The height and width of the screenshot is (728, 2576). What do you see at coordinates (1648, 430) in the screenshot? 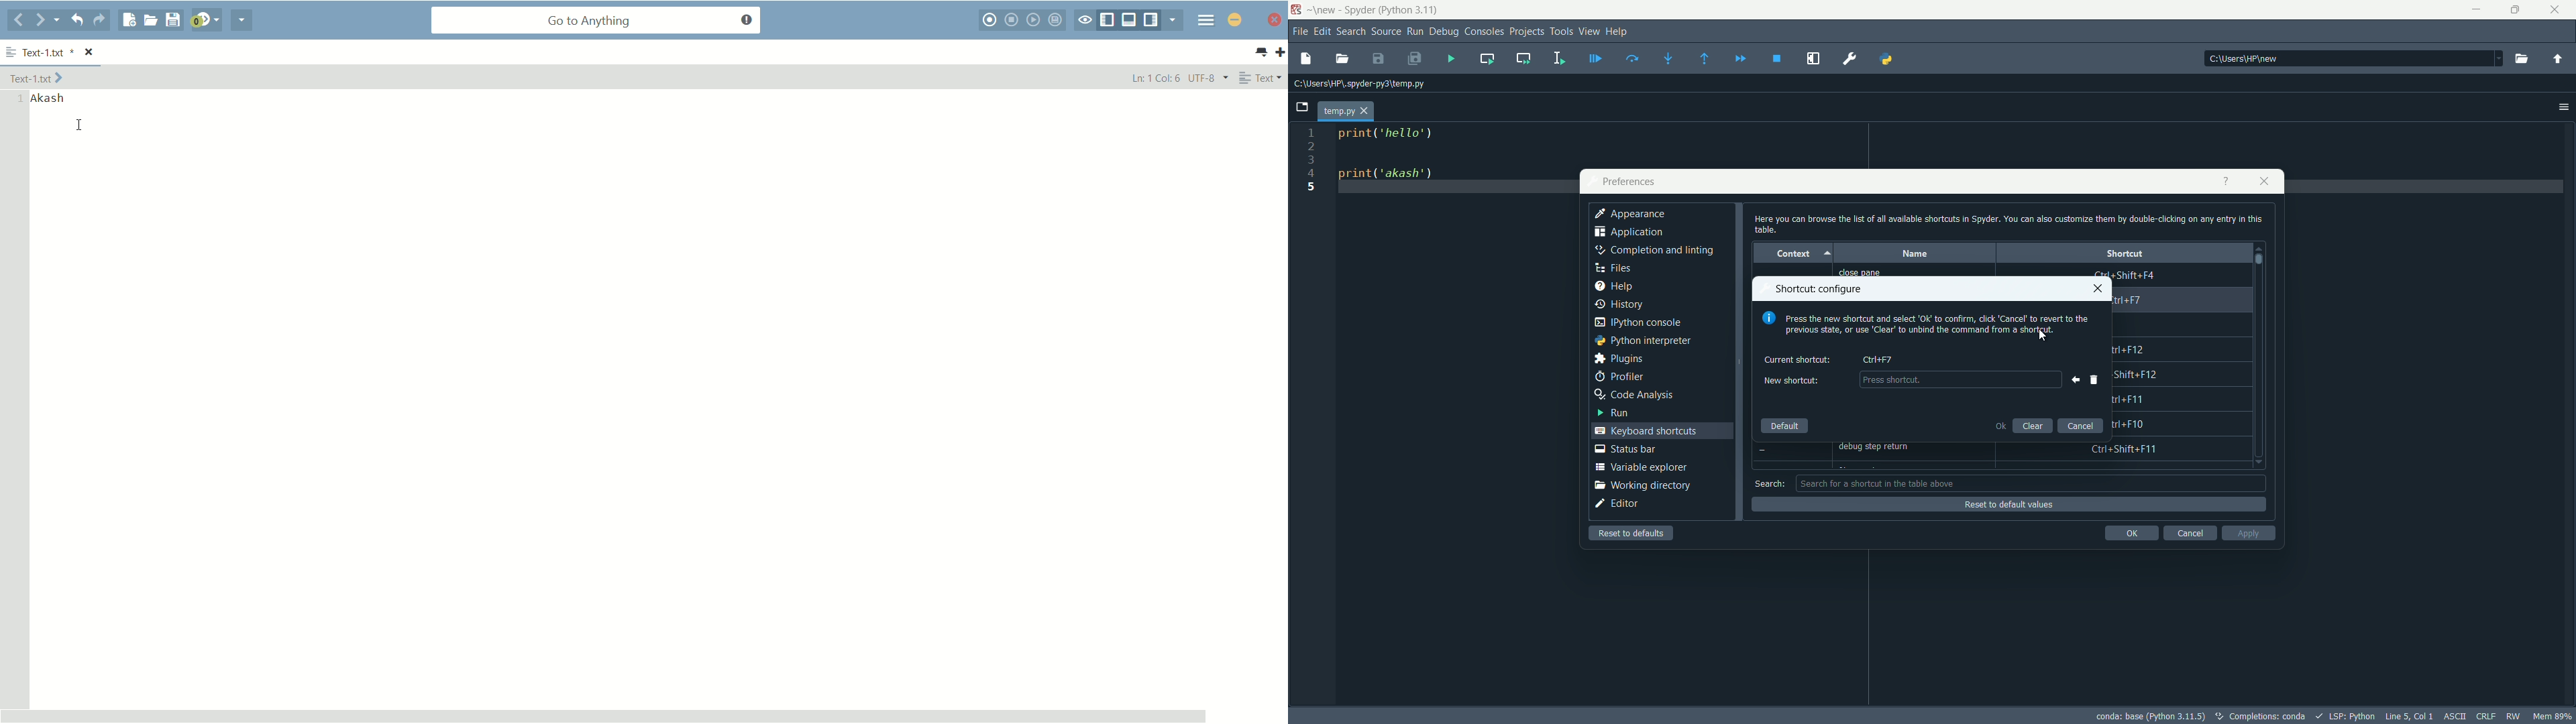
I see `keyboard shortcuts` at bounding box center [1648, 430].